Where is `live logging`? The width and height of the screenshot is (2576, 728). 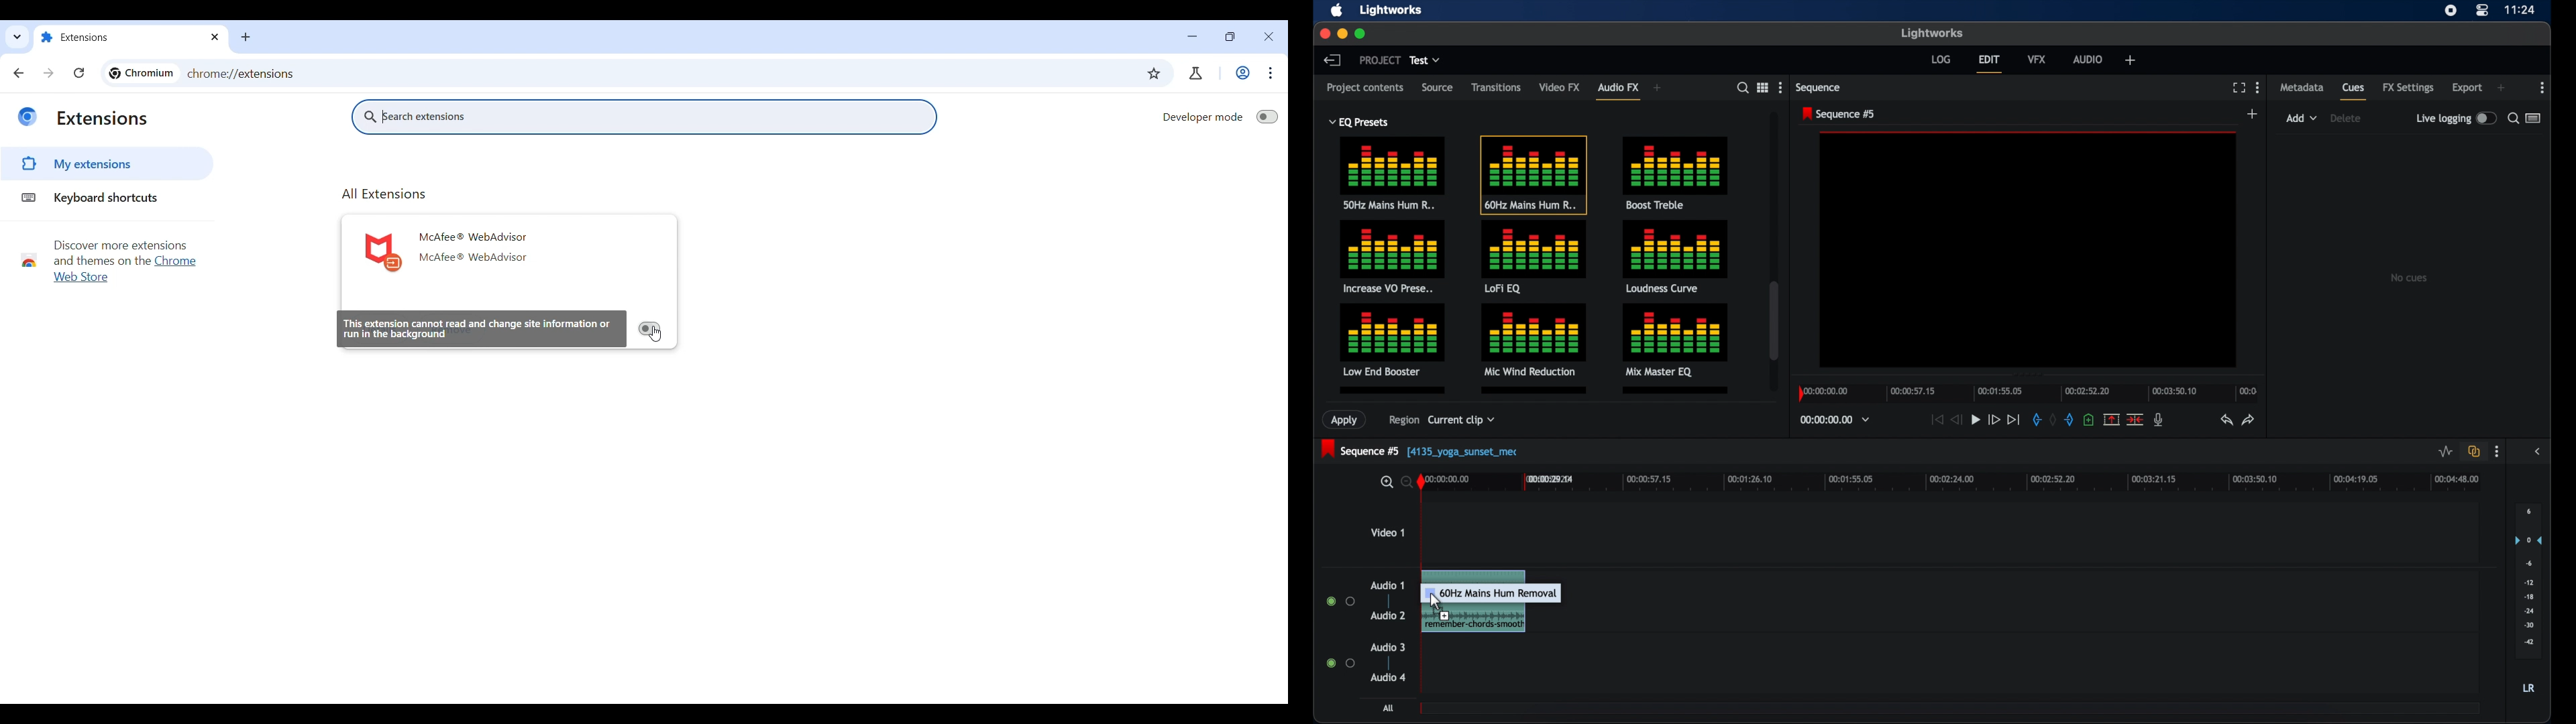
live logging is located at coordinates (2455, 118).